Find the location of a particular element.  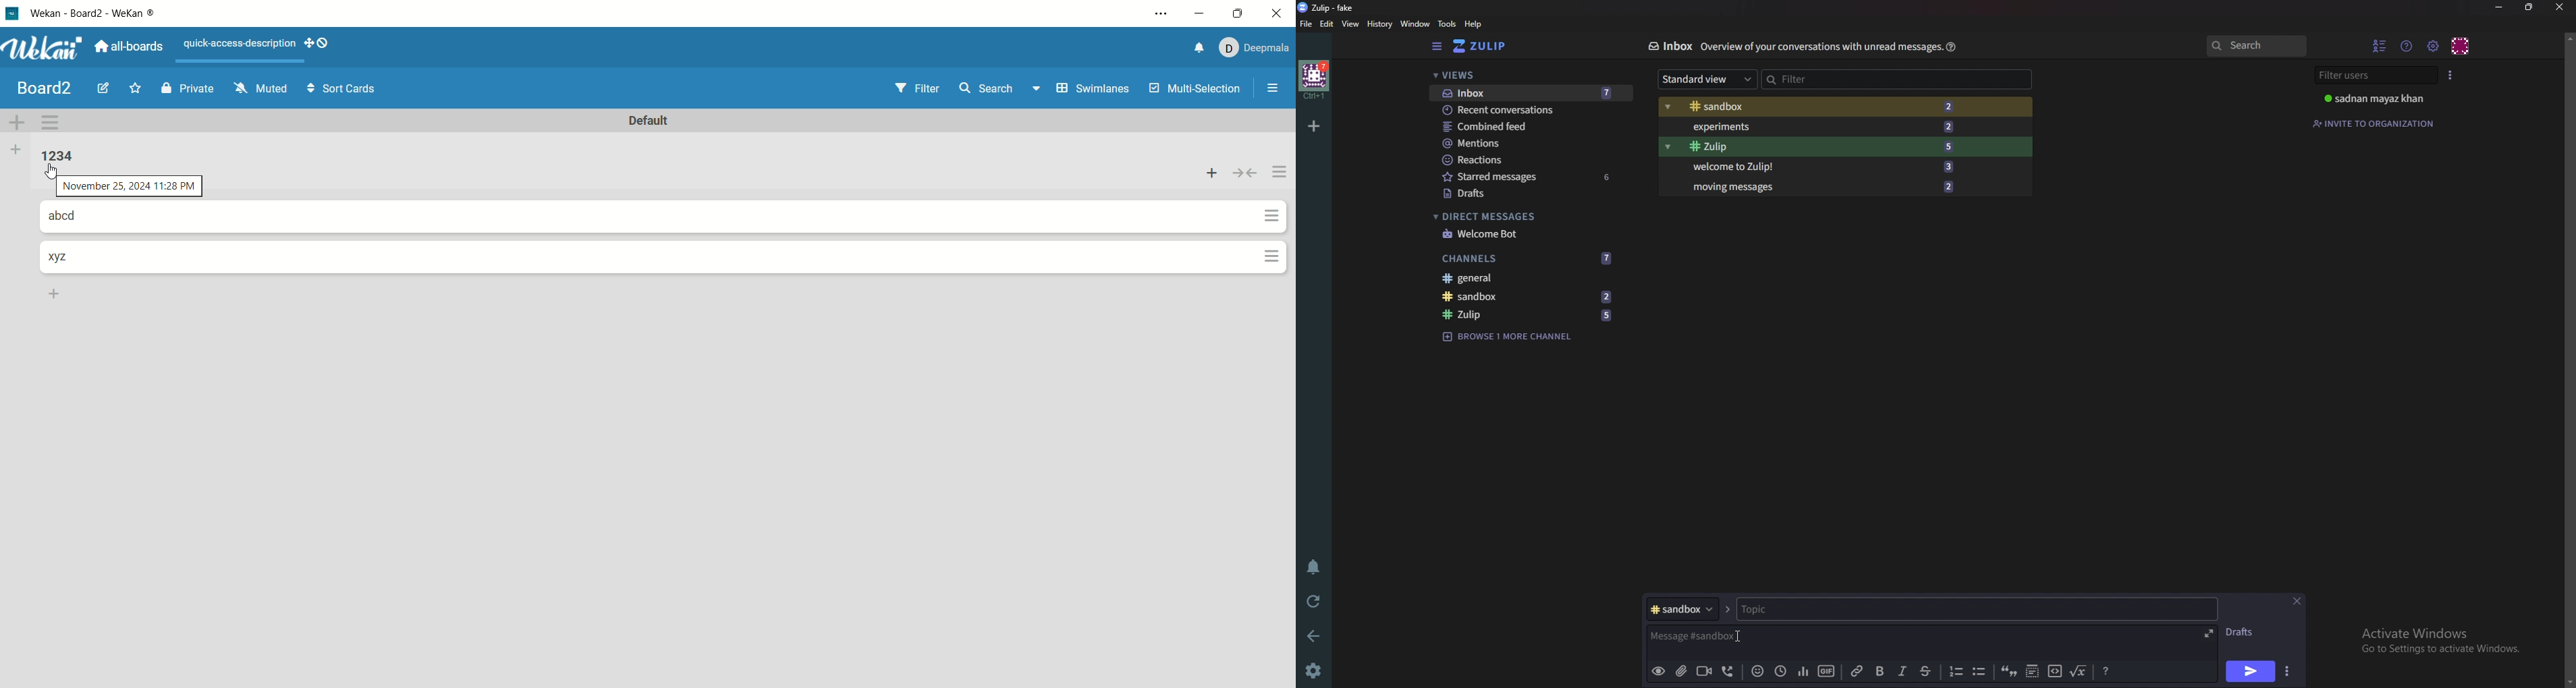

View is located at coordinates (1351, 25).